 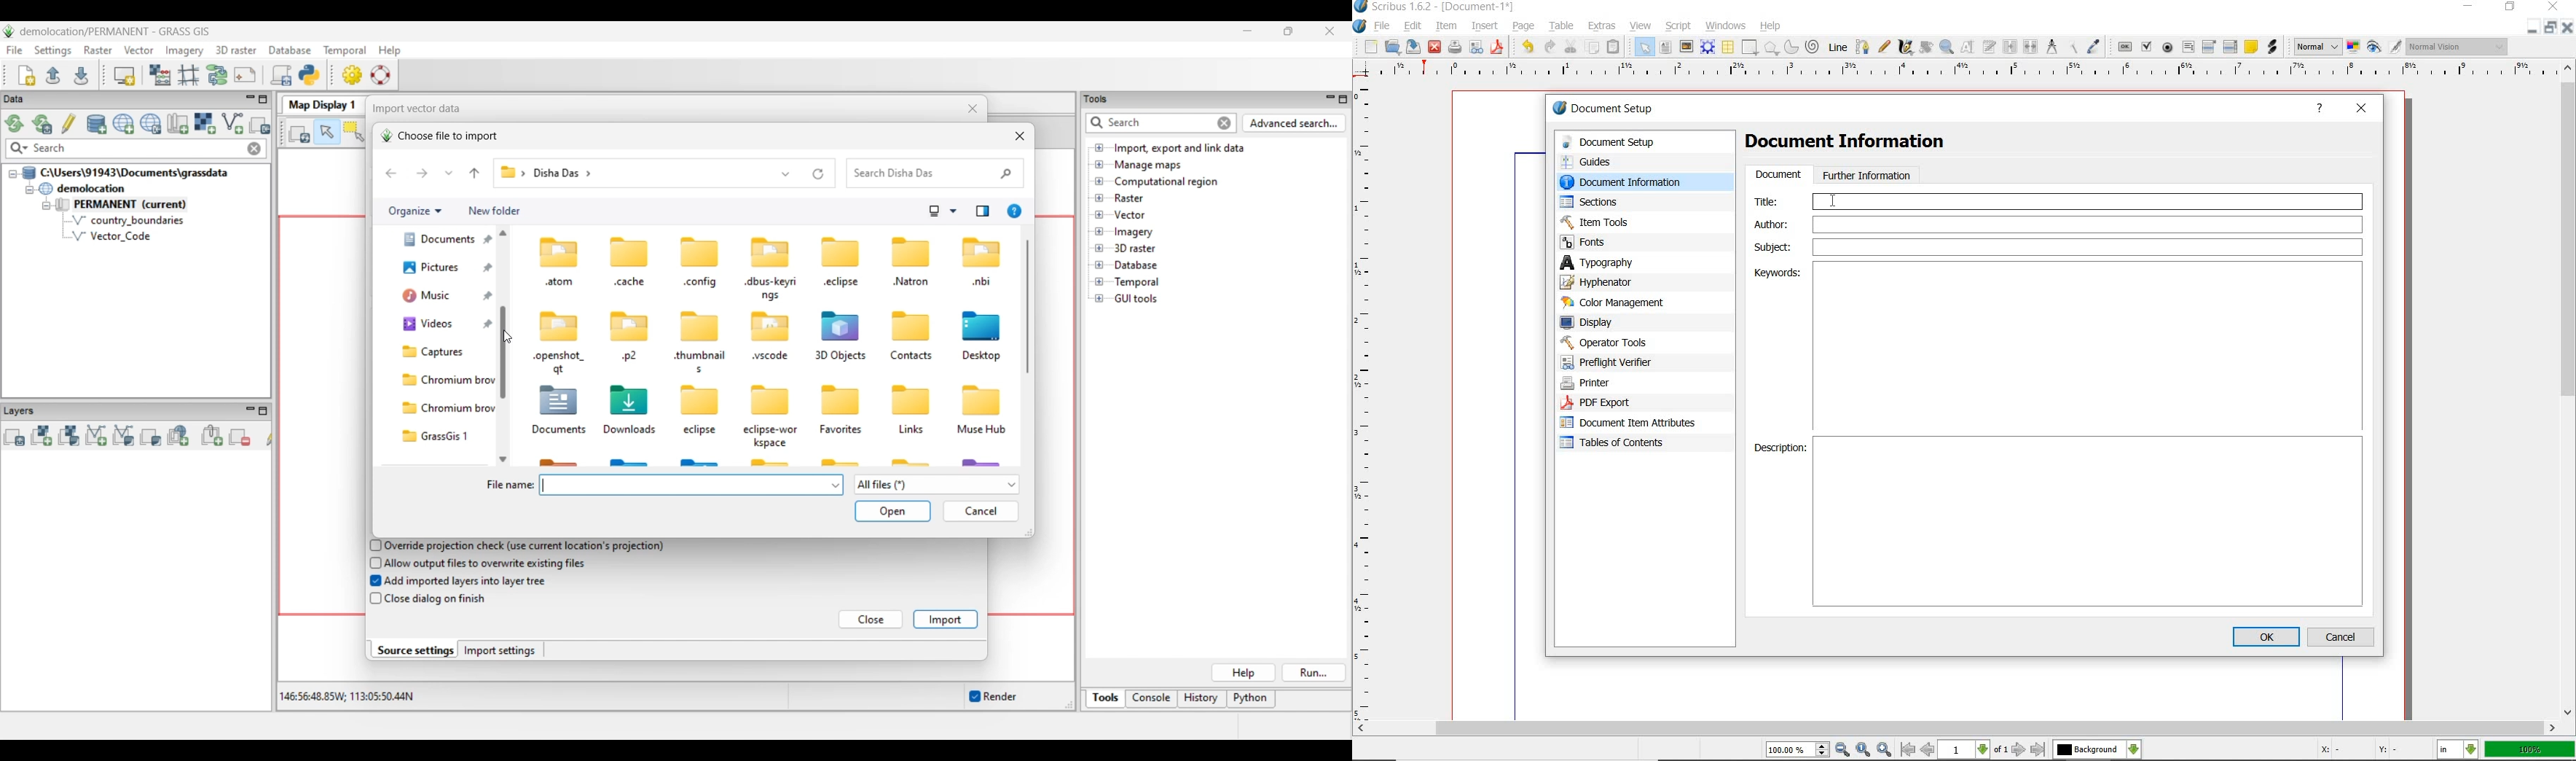 What do you see at coordinates (1607, 282) in the screenshot?
I see `hypenator` at bounding box center [1607, 282].